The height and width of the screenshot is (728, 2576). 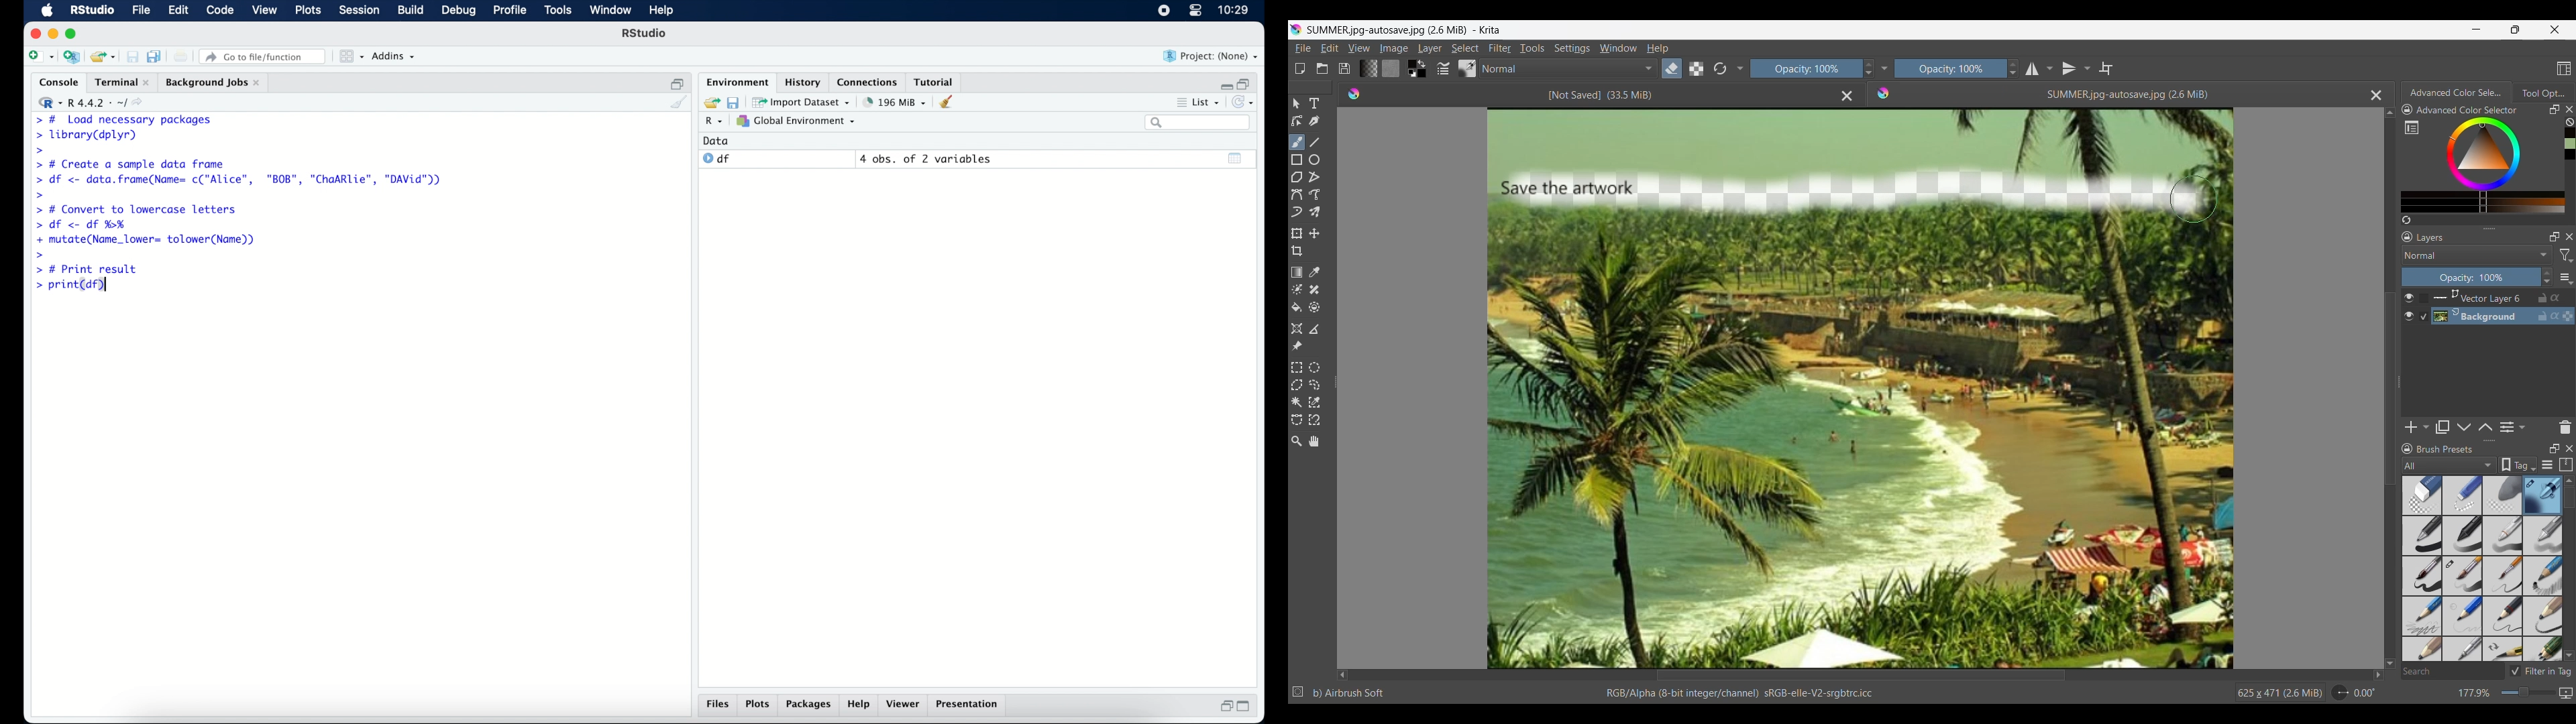 I want to click on history, so click(x=802, y=81).